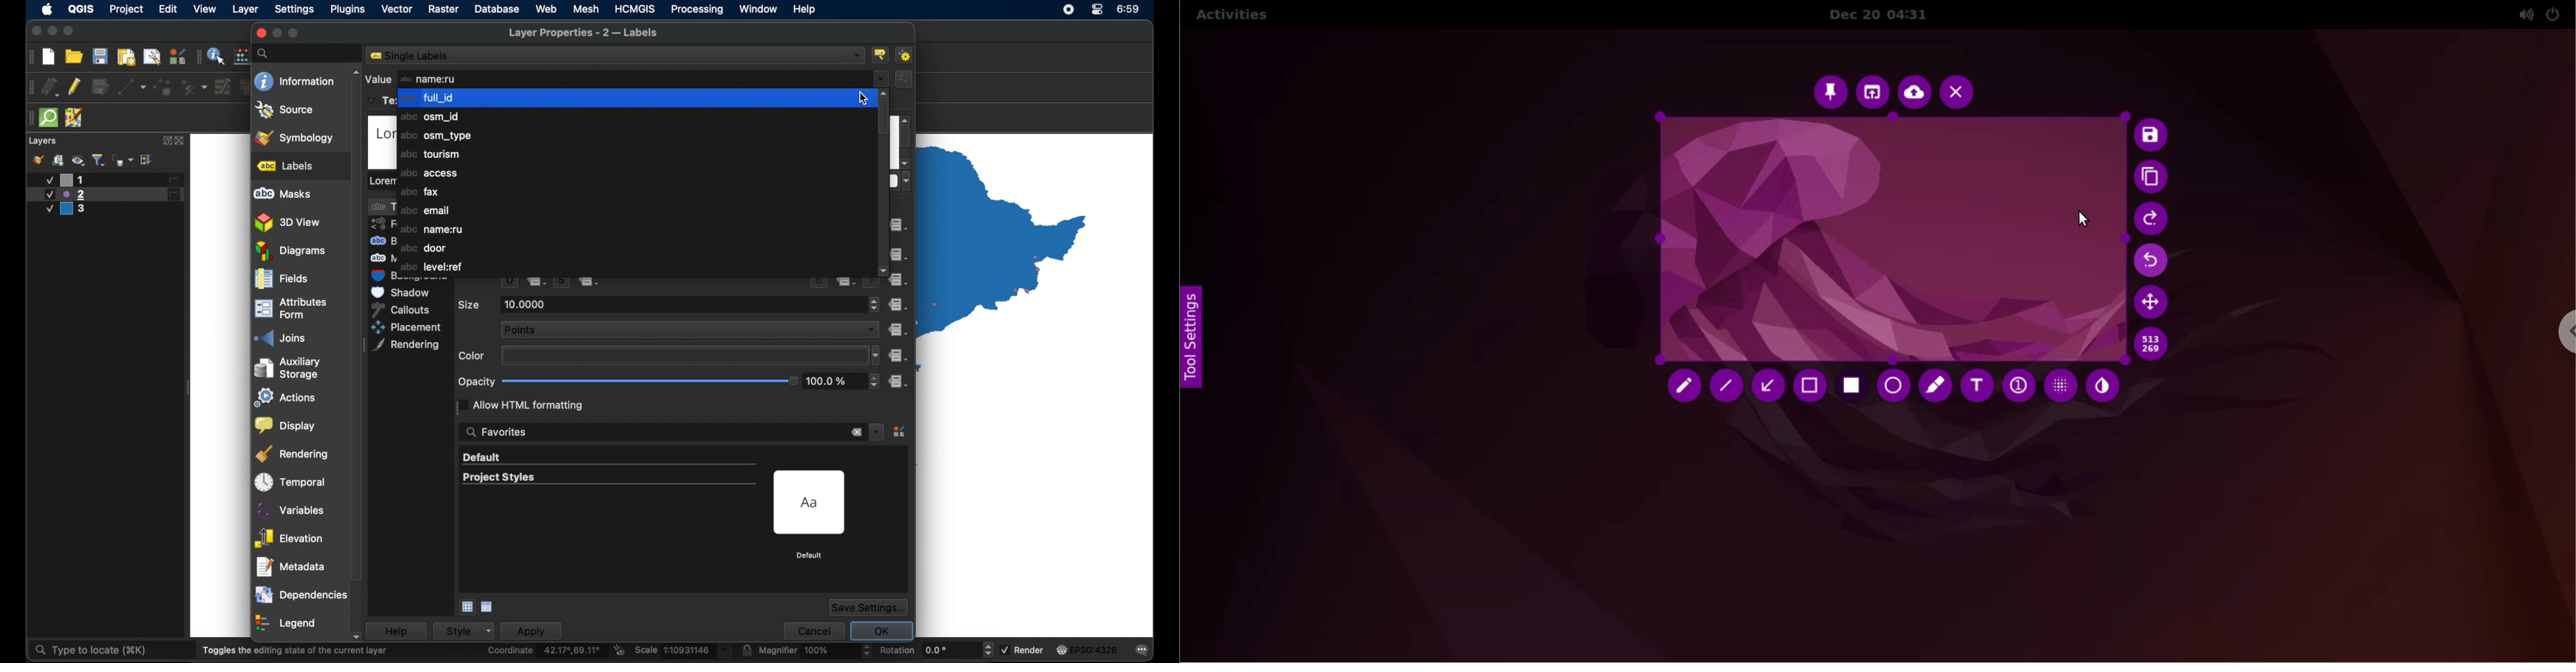 This screenshot has width=2576, height=672. What do you see at coordinates (409, 327) in the screenshot?
I see `placement` at bounding box center [409, 327].